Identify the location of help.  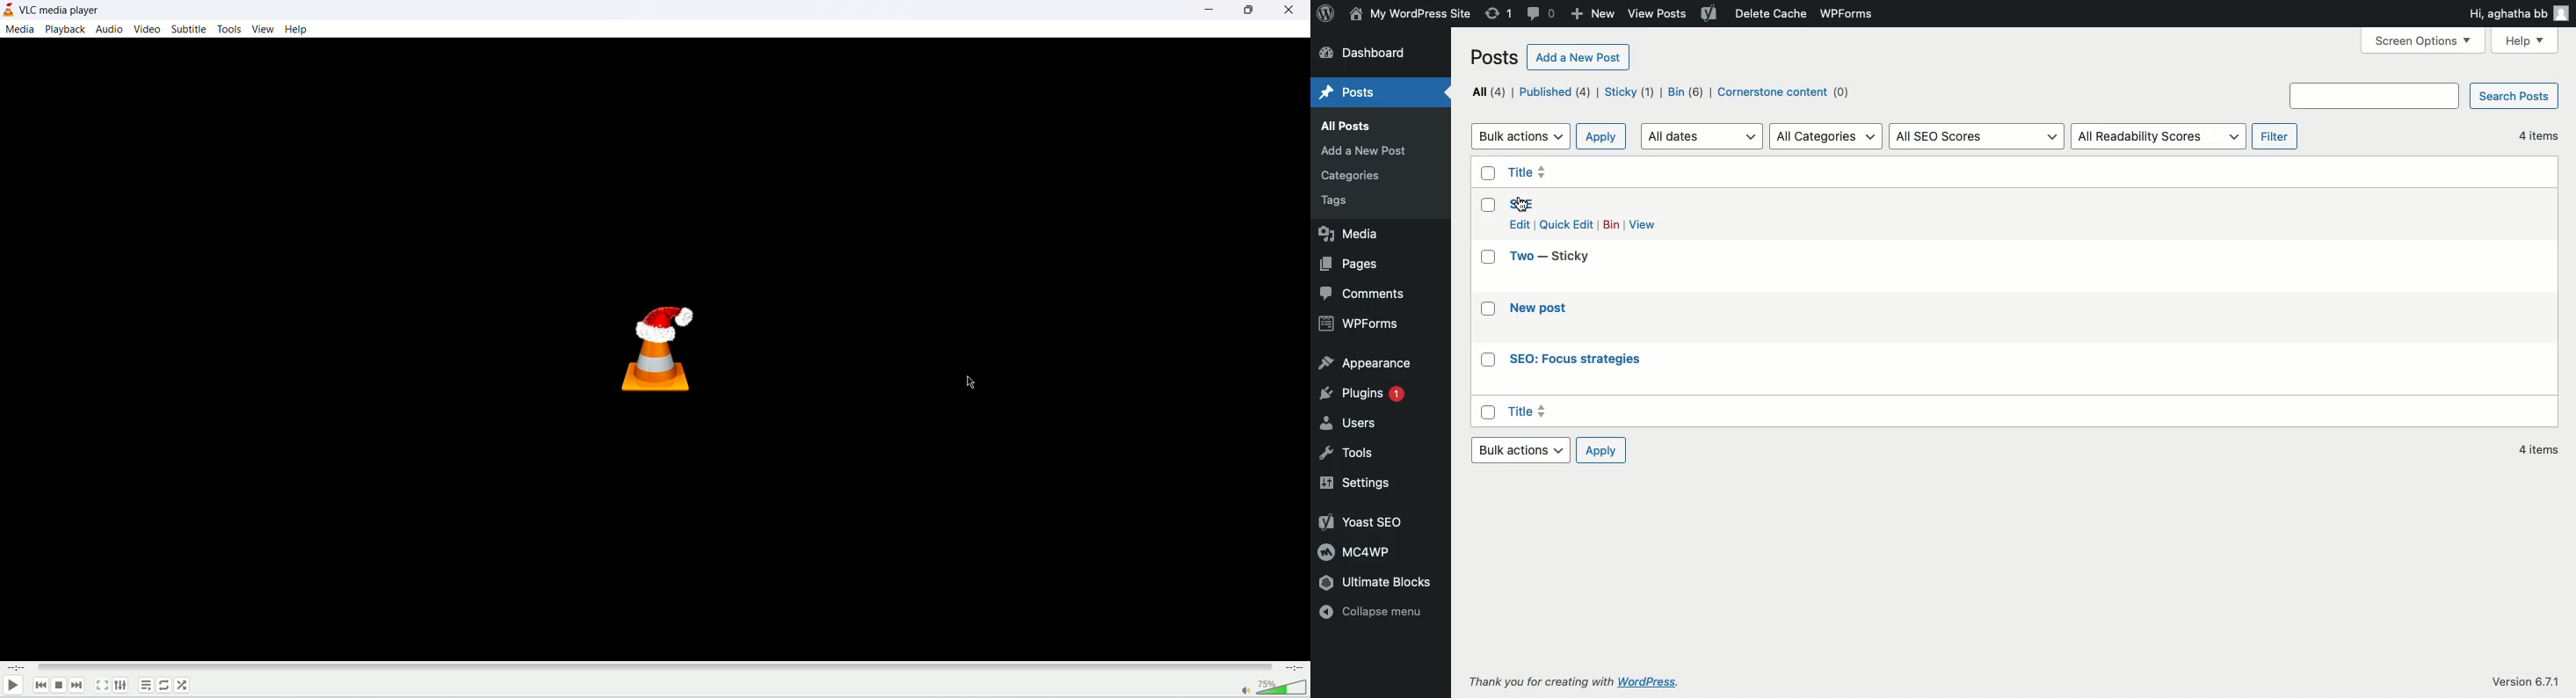
(300, 31).